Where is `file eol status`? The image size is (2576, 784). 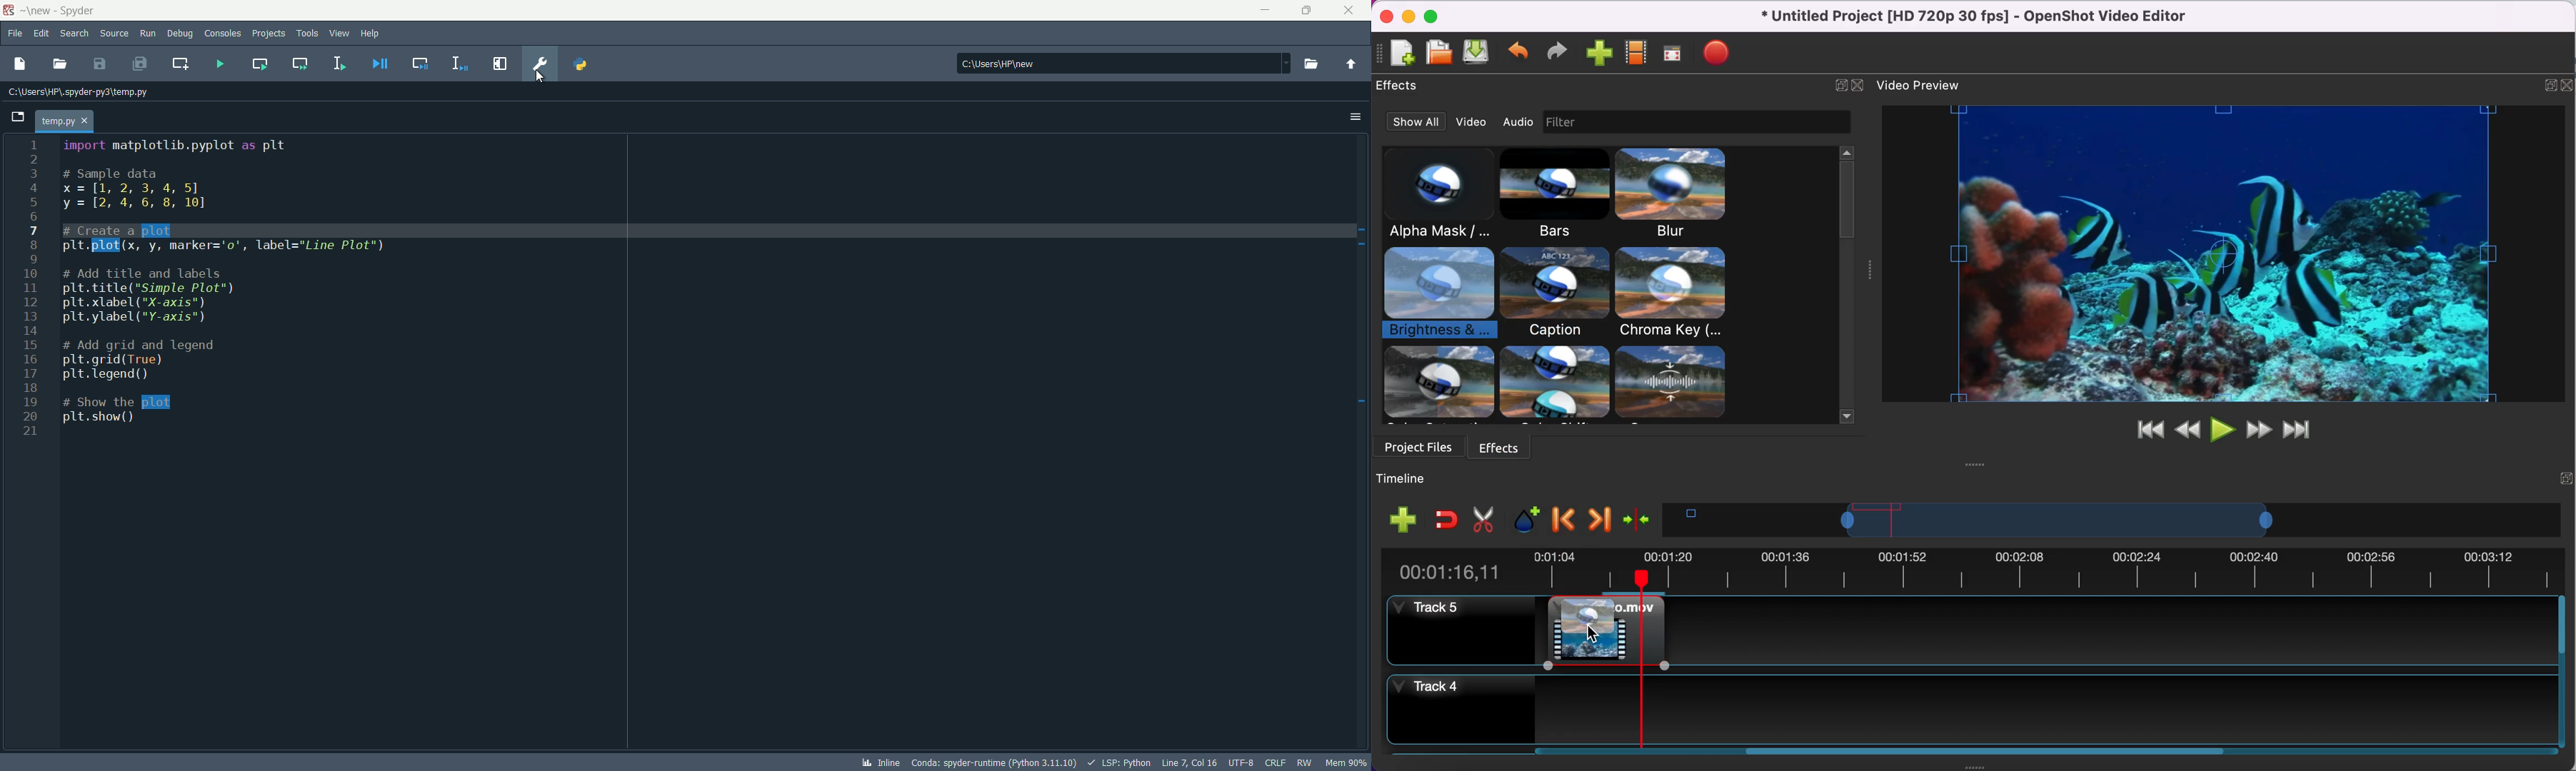
file eol status is located at coordinates (1276, 762).